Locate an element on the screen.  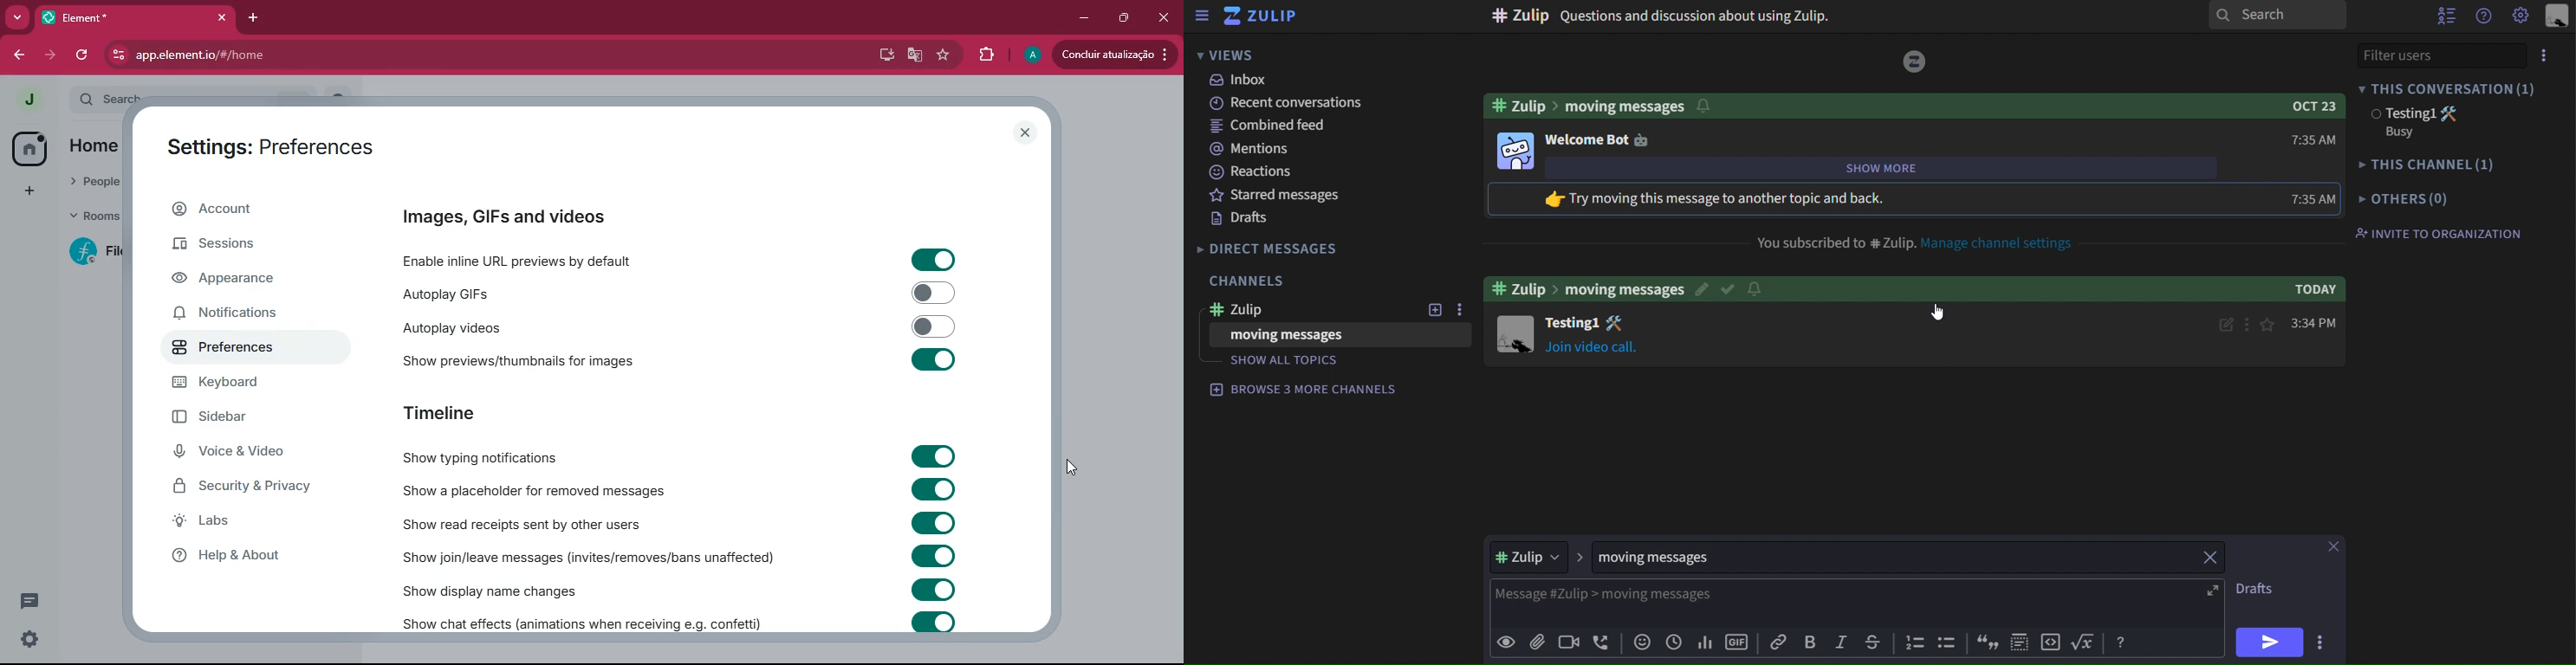
this channel (1) is located at coordinates (2428, 166).